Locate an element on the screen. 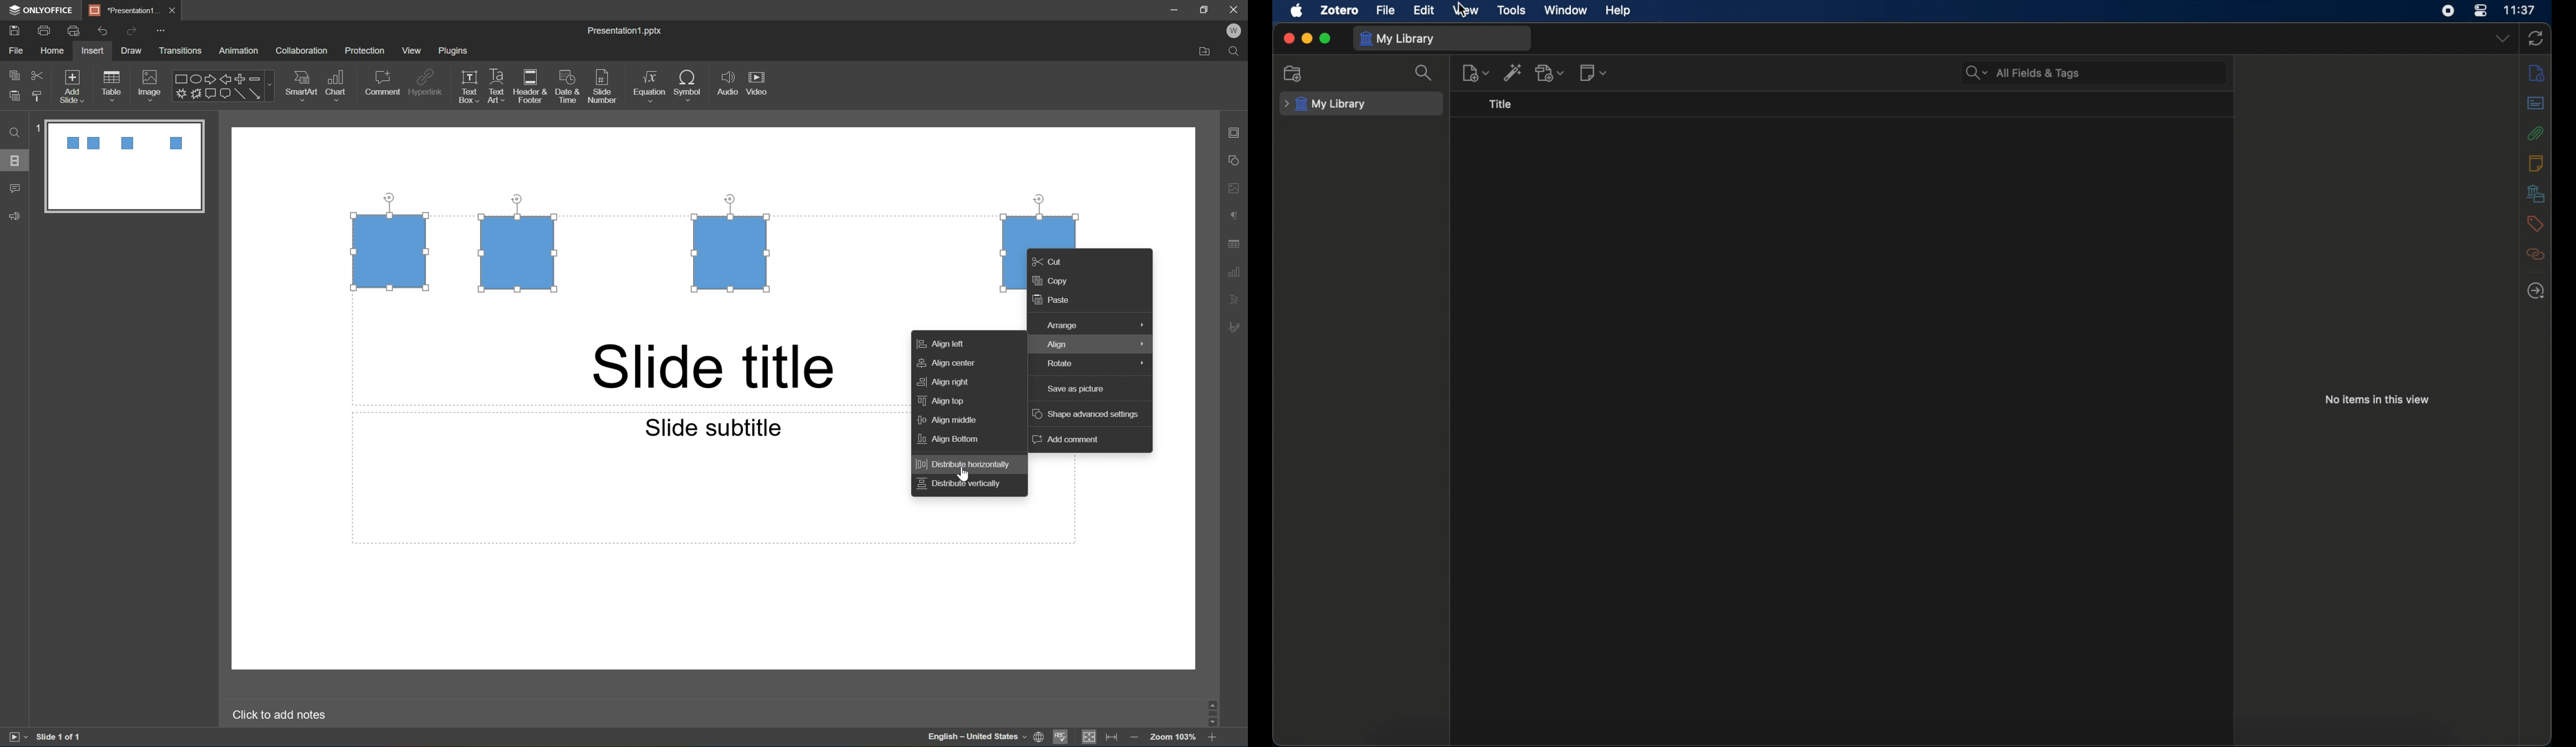 The width and height of the screenshot is (2576, 756). no items in this view is located at coordinates (2377, 398).